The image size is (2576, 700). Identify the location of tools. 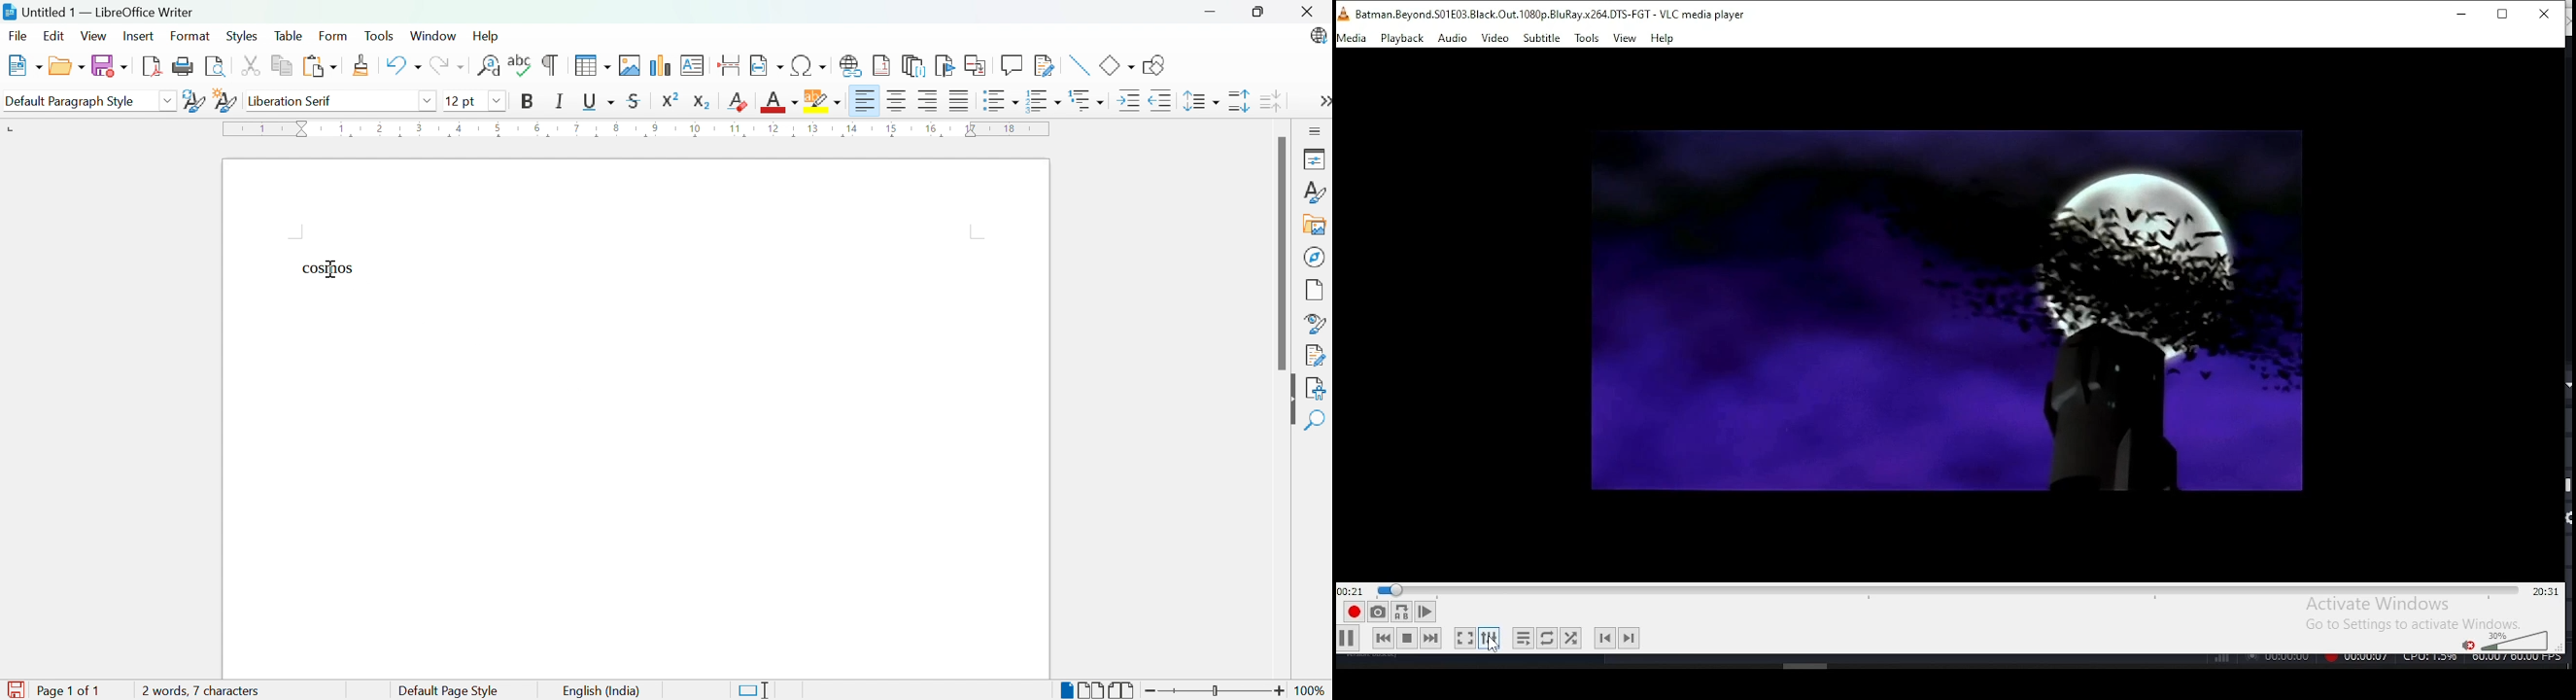
(1587, 38).